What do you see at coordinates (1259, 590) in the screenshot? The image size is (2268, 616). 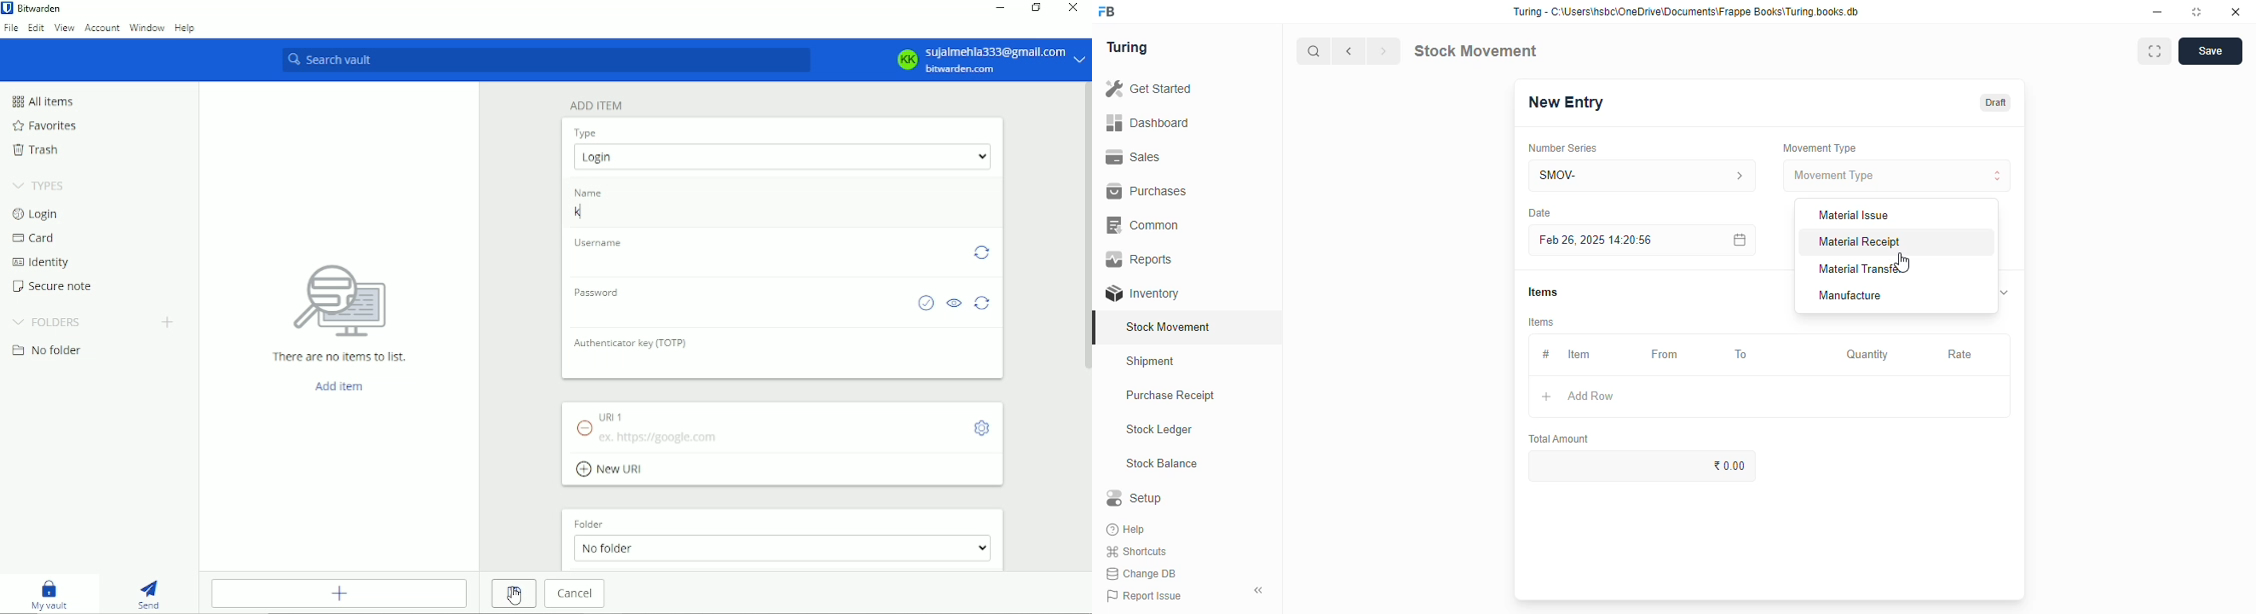 I see `toggle sidebar` at bounding box center [1259, 590].